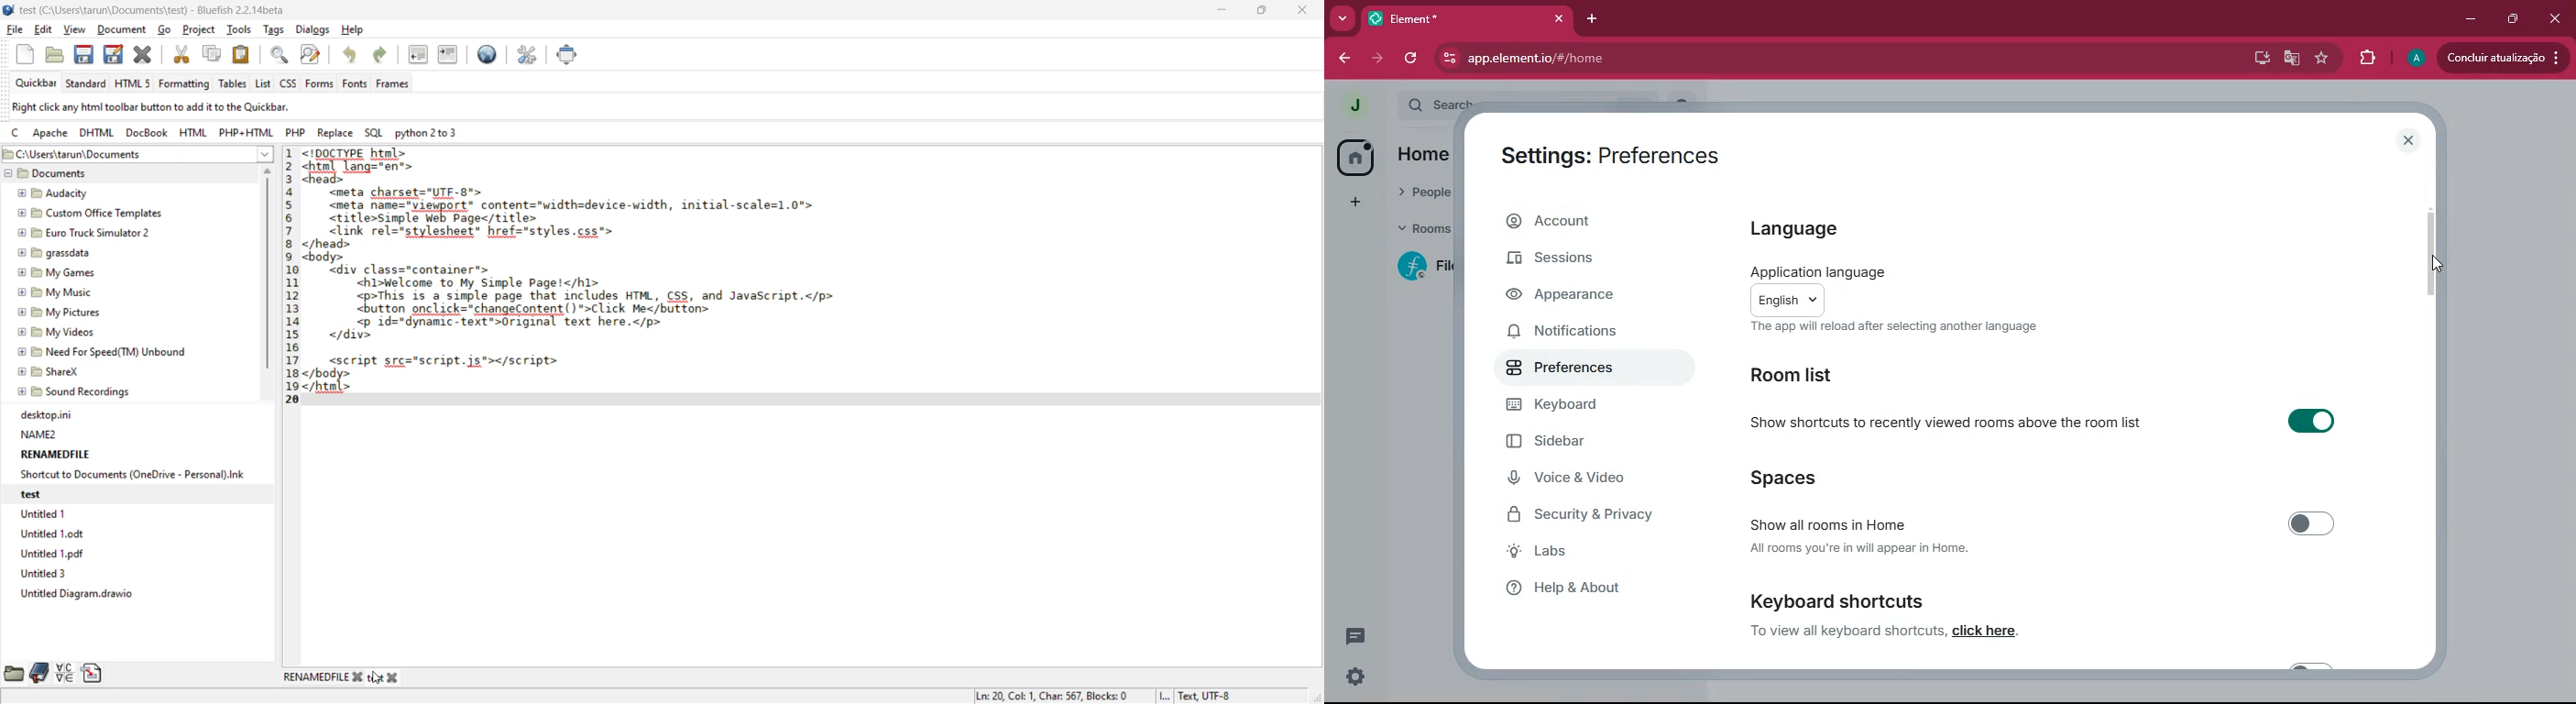  What do you see at coordinates (1573, 259) in the screenshot?
I see `sessions` at bounding box center [1573, 259].